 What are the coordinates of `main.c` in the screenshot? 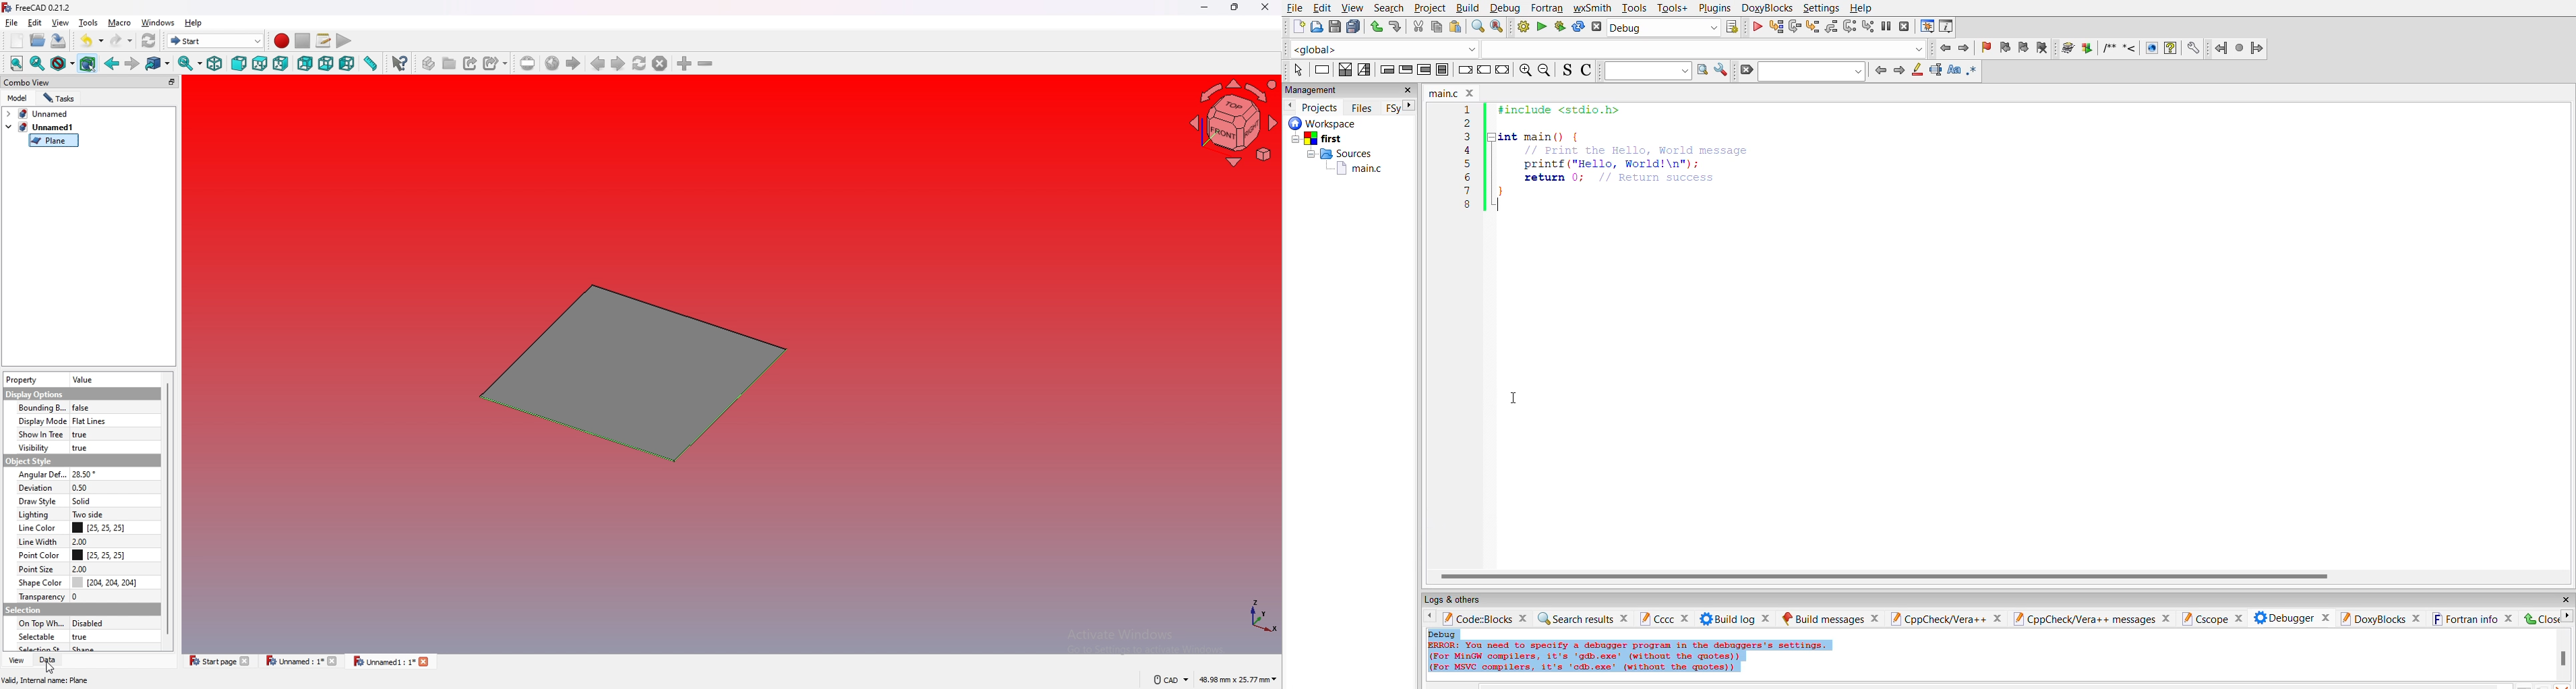 It's located at (1449, 93).